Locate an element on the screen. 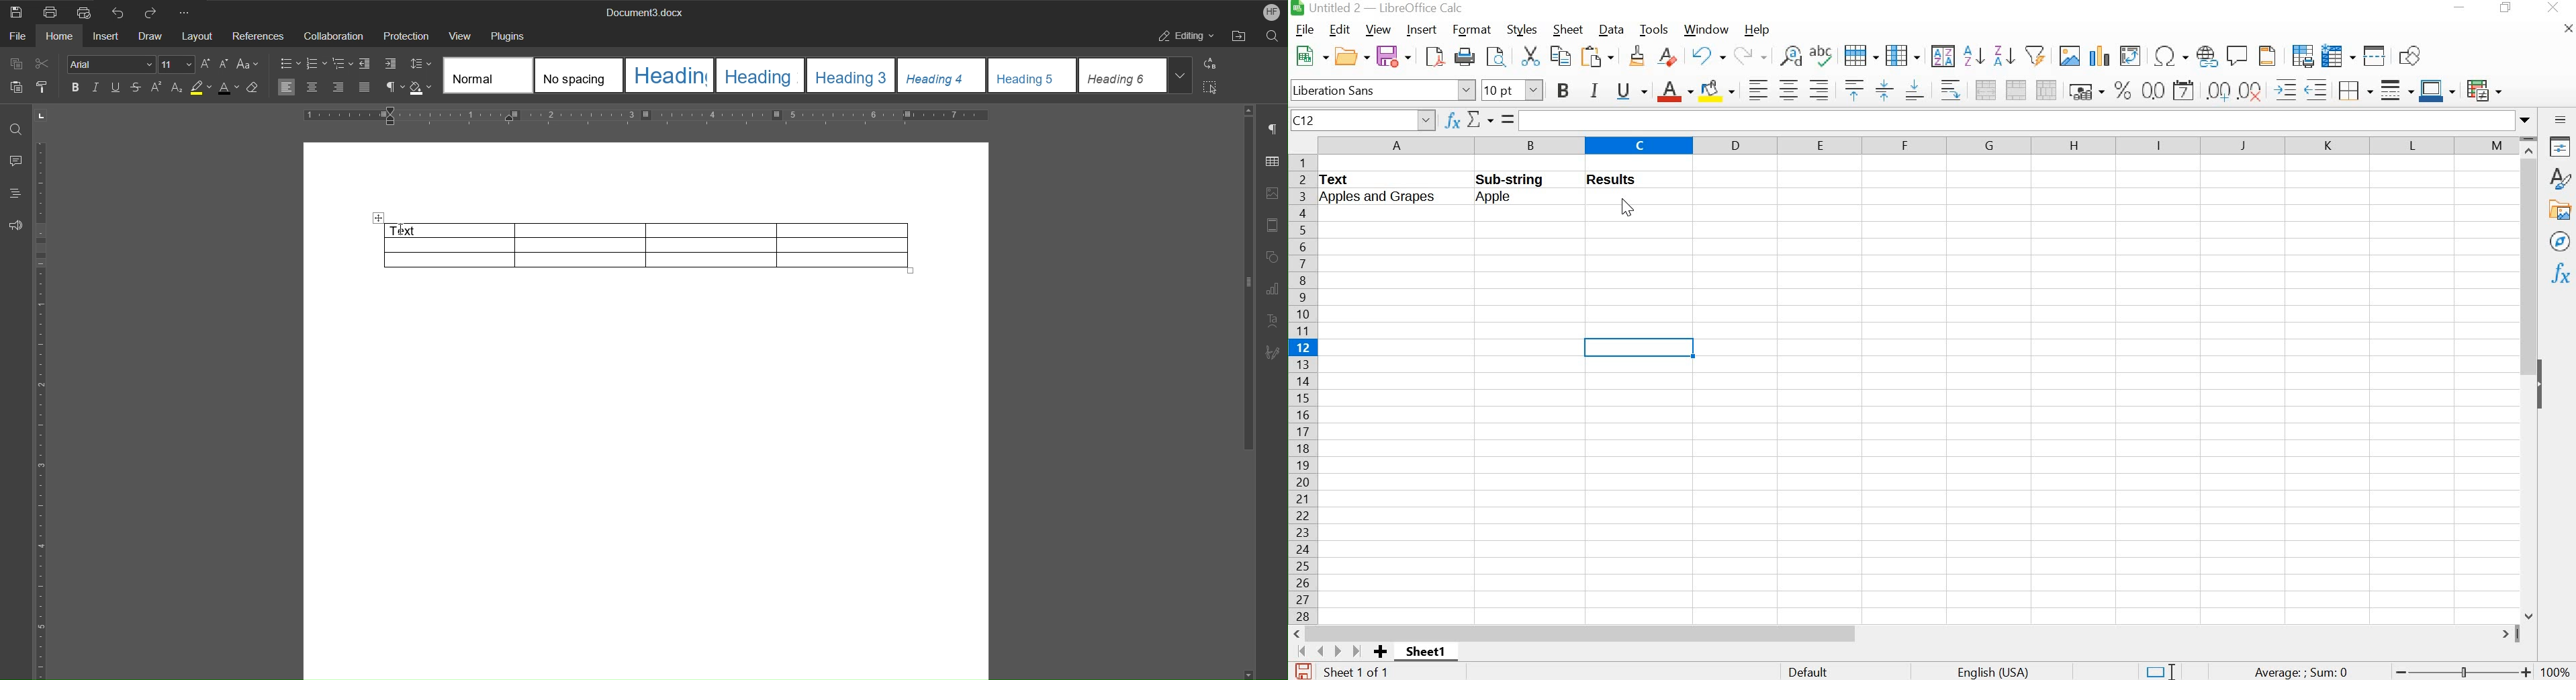 The height and width of the screenshot is (700, 2576). font color is located at coordinates (1673, 91).